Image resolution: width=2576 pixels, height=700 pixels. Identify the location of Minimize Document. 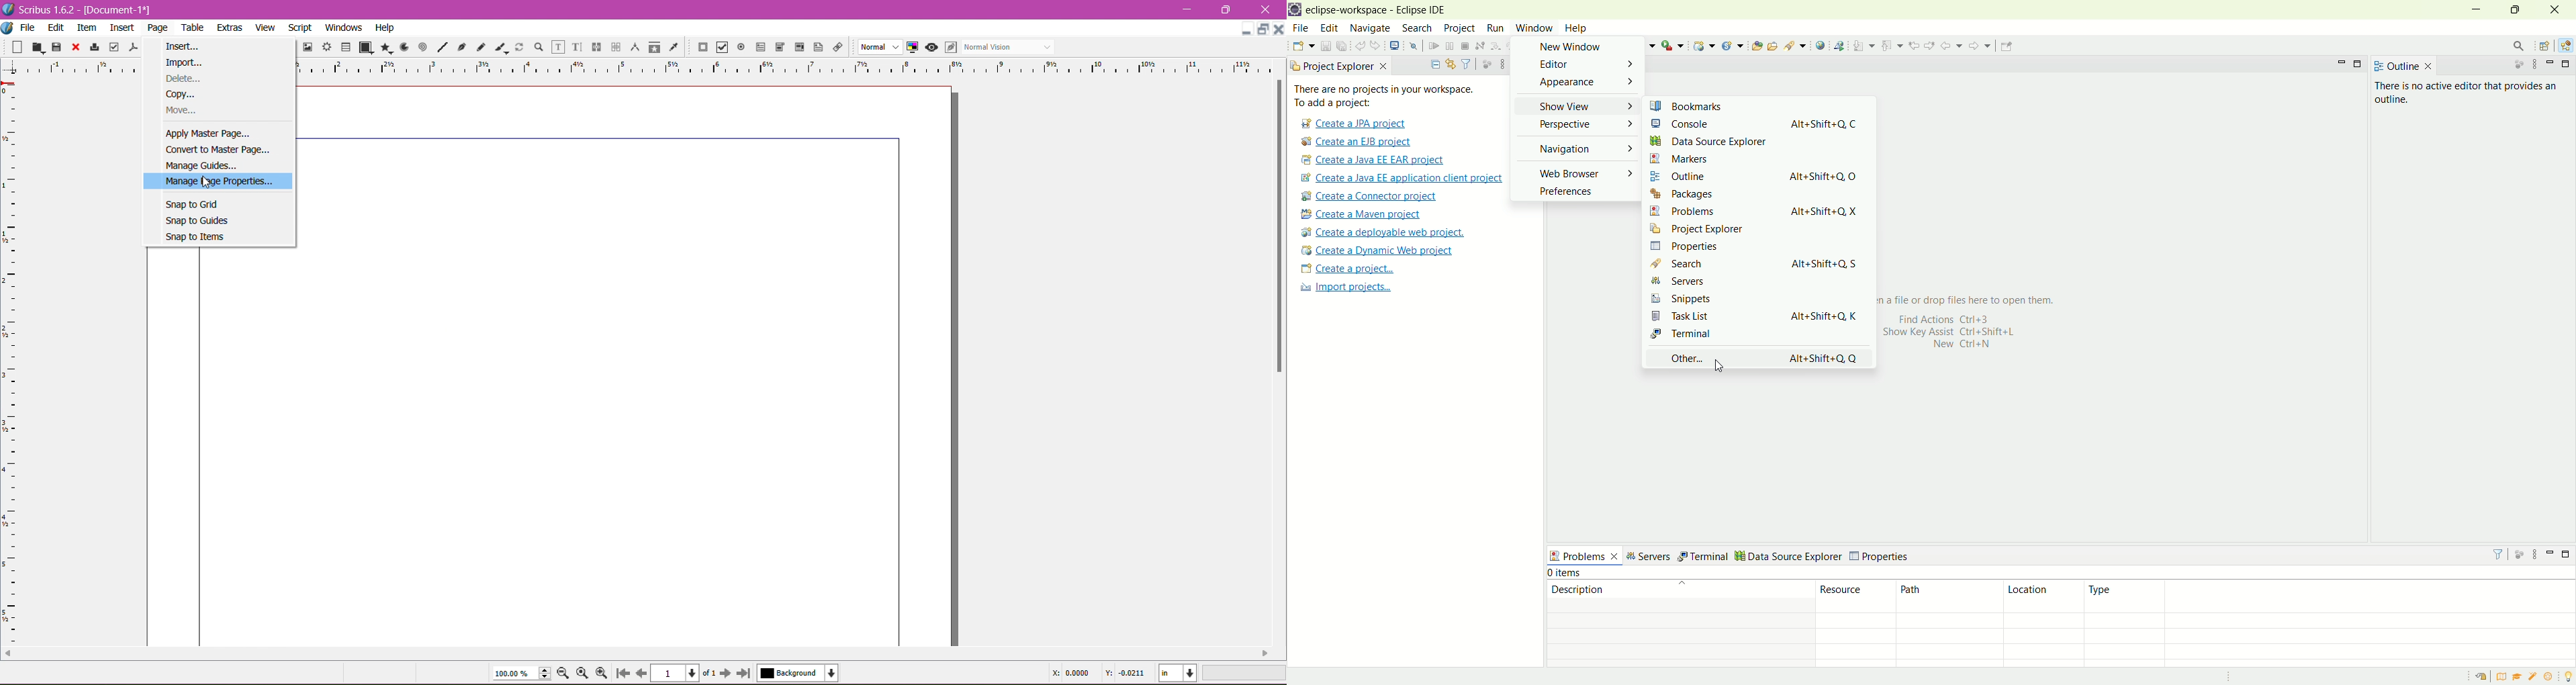
(1247, 29).